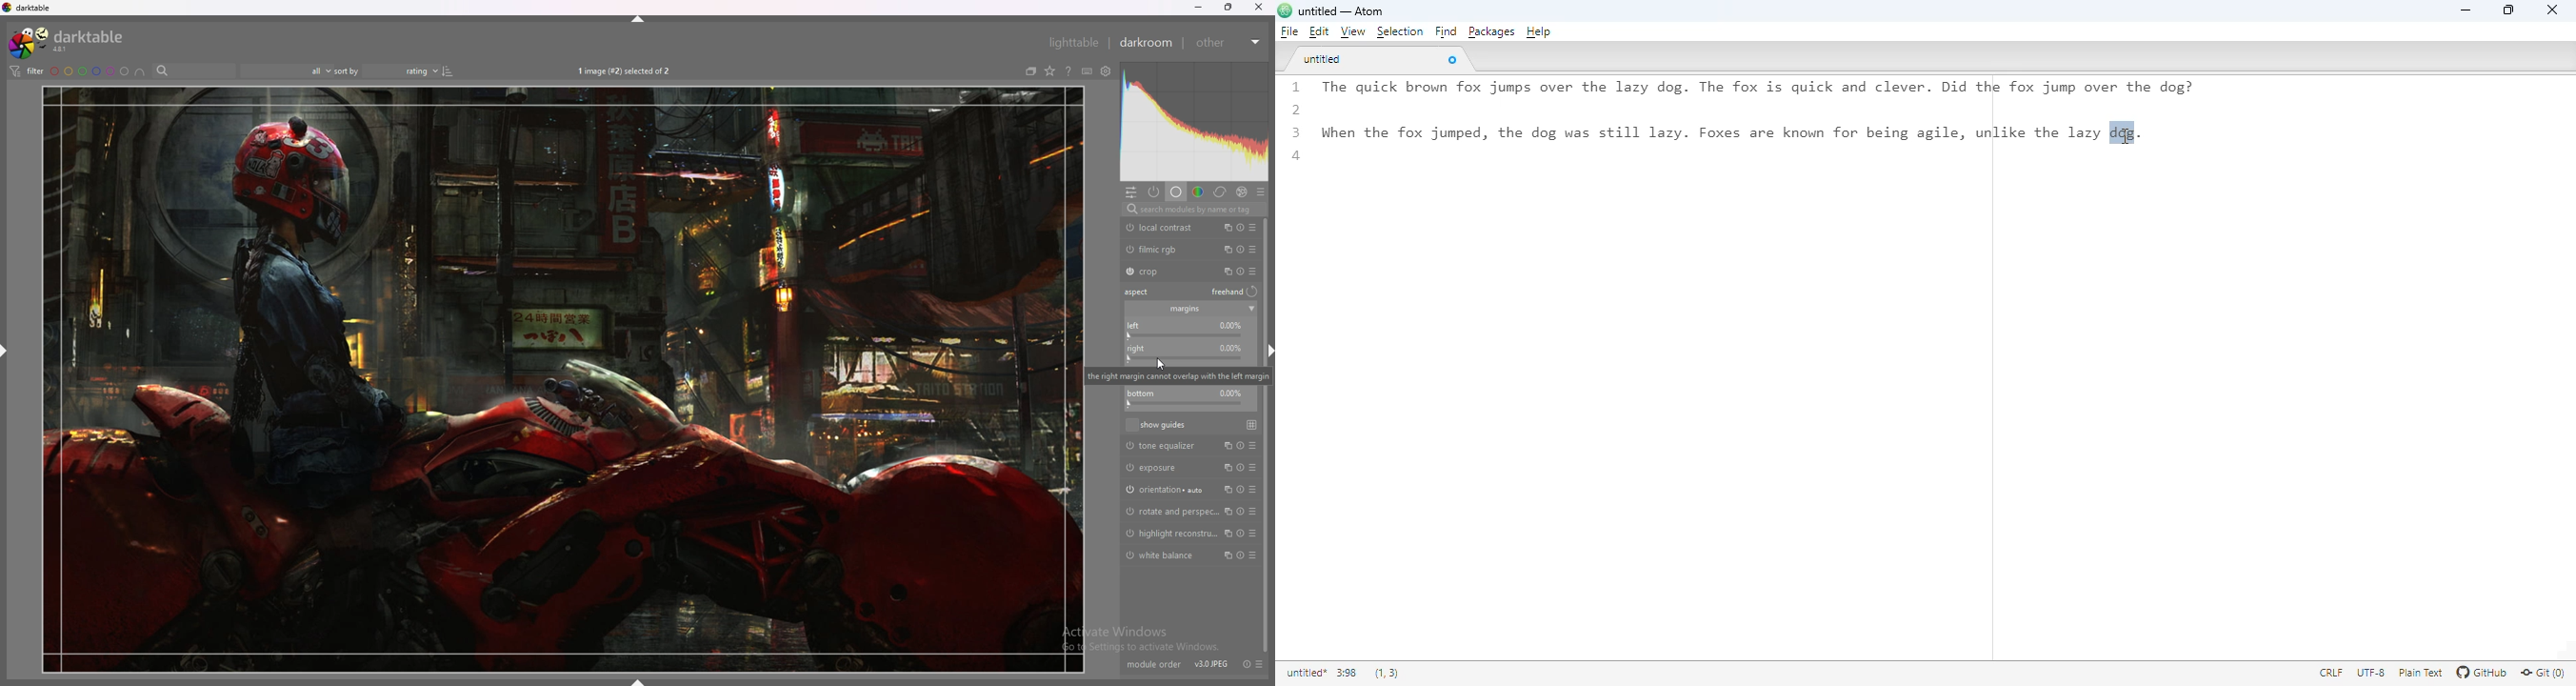  I want to click on white balance, so click(1165, 555).